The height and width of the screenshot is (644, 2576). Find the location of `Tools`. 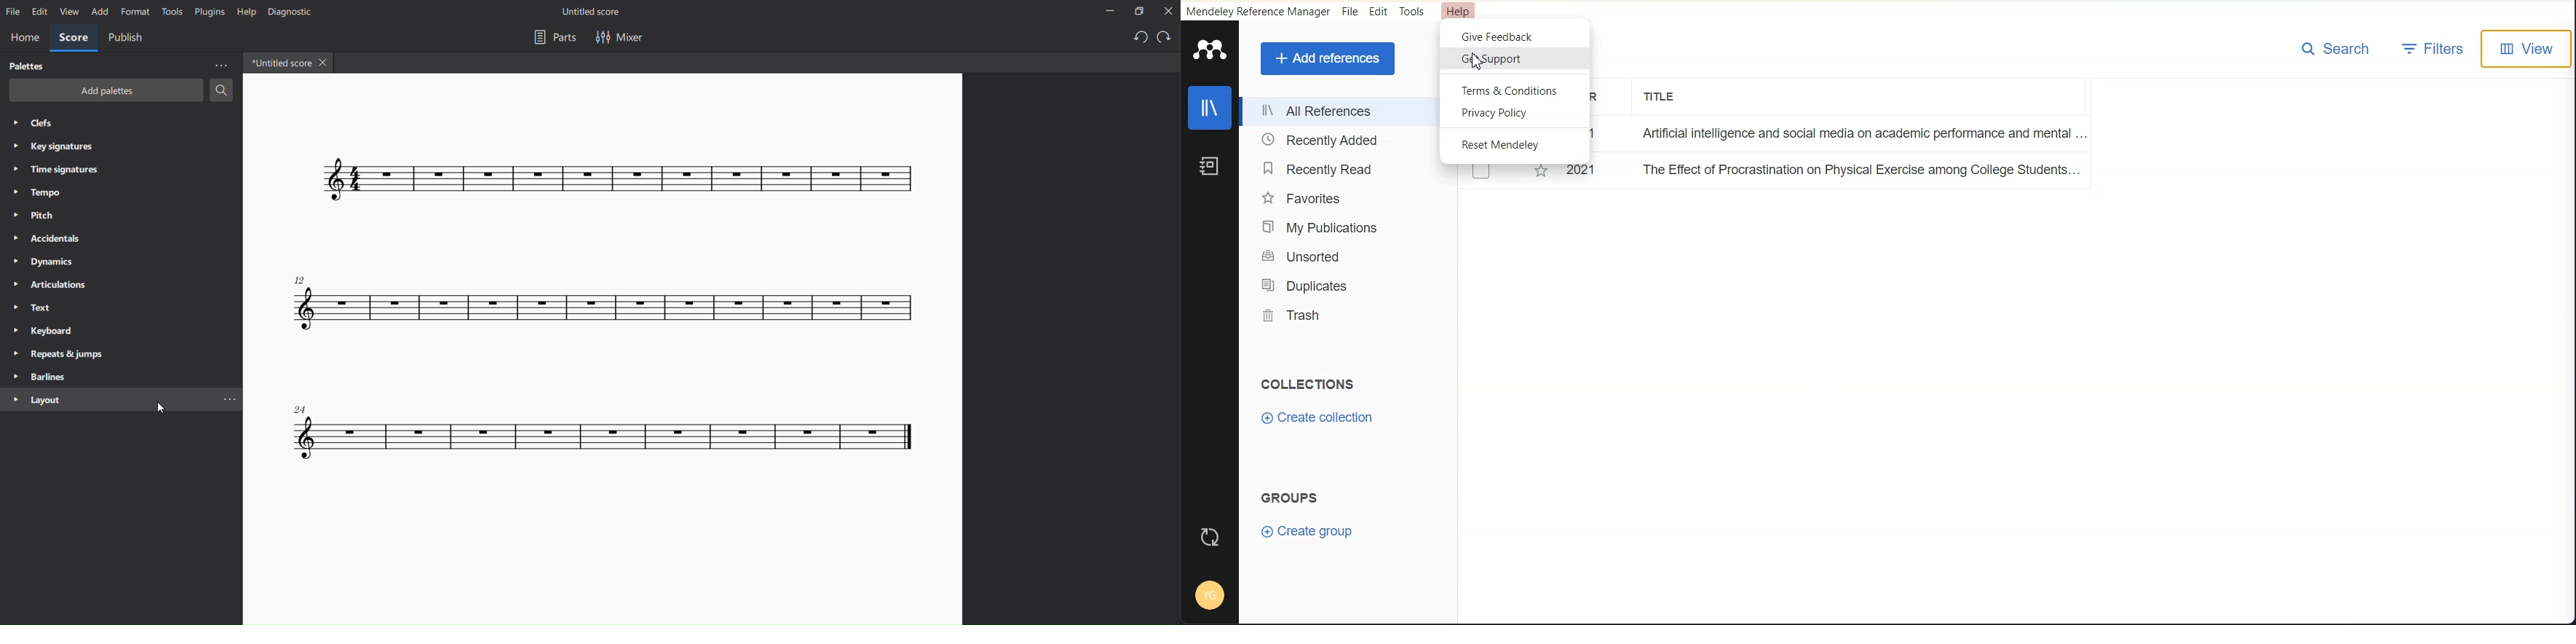

Tools is located at coordinates (1412, 12).